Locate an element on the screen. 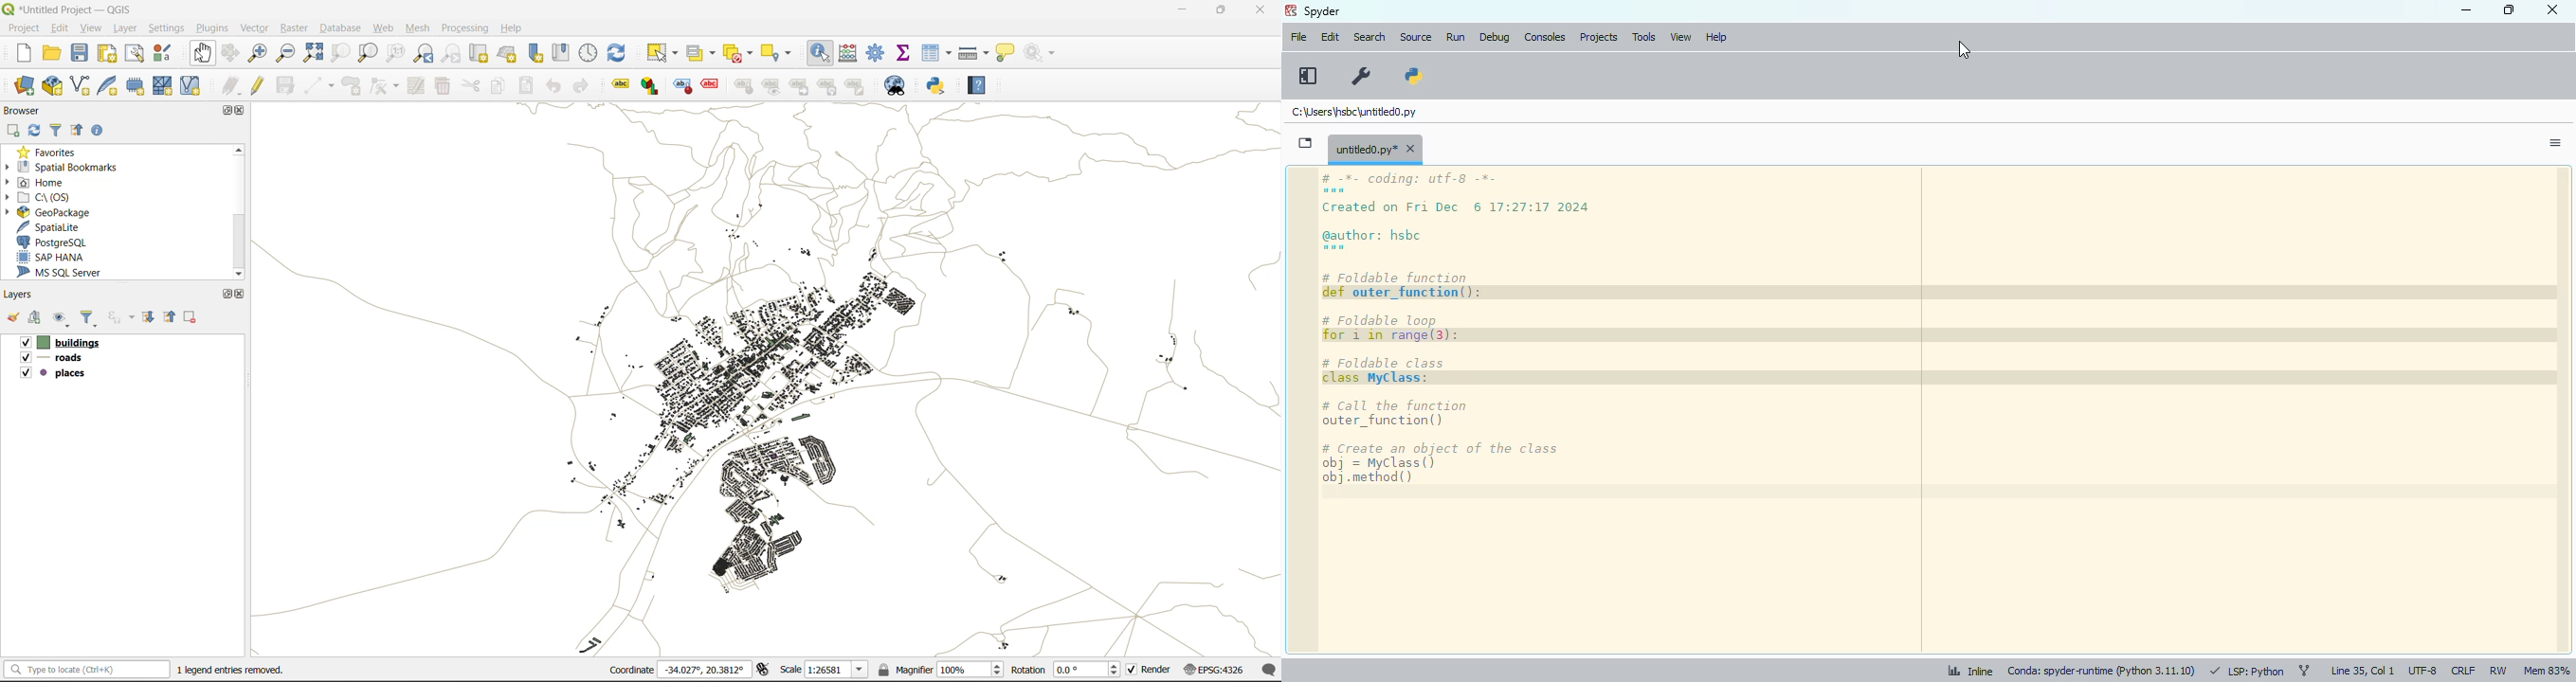  save is located at coordinates (81, 53).